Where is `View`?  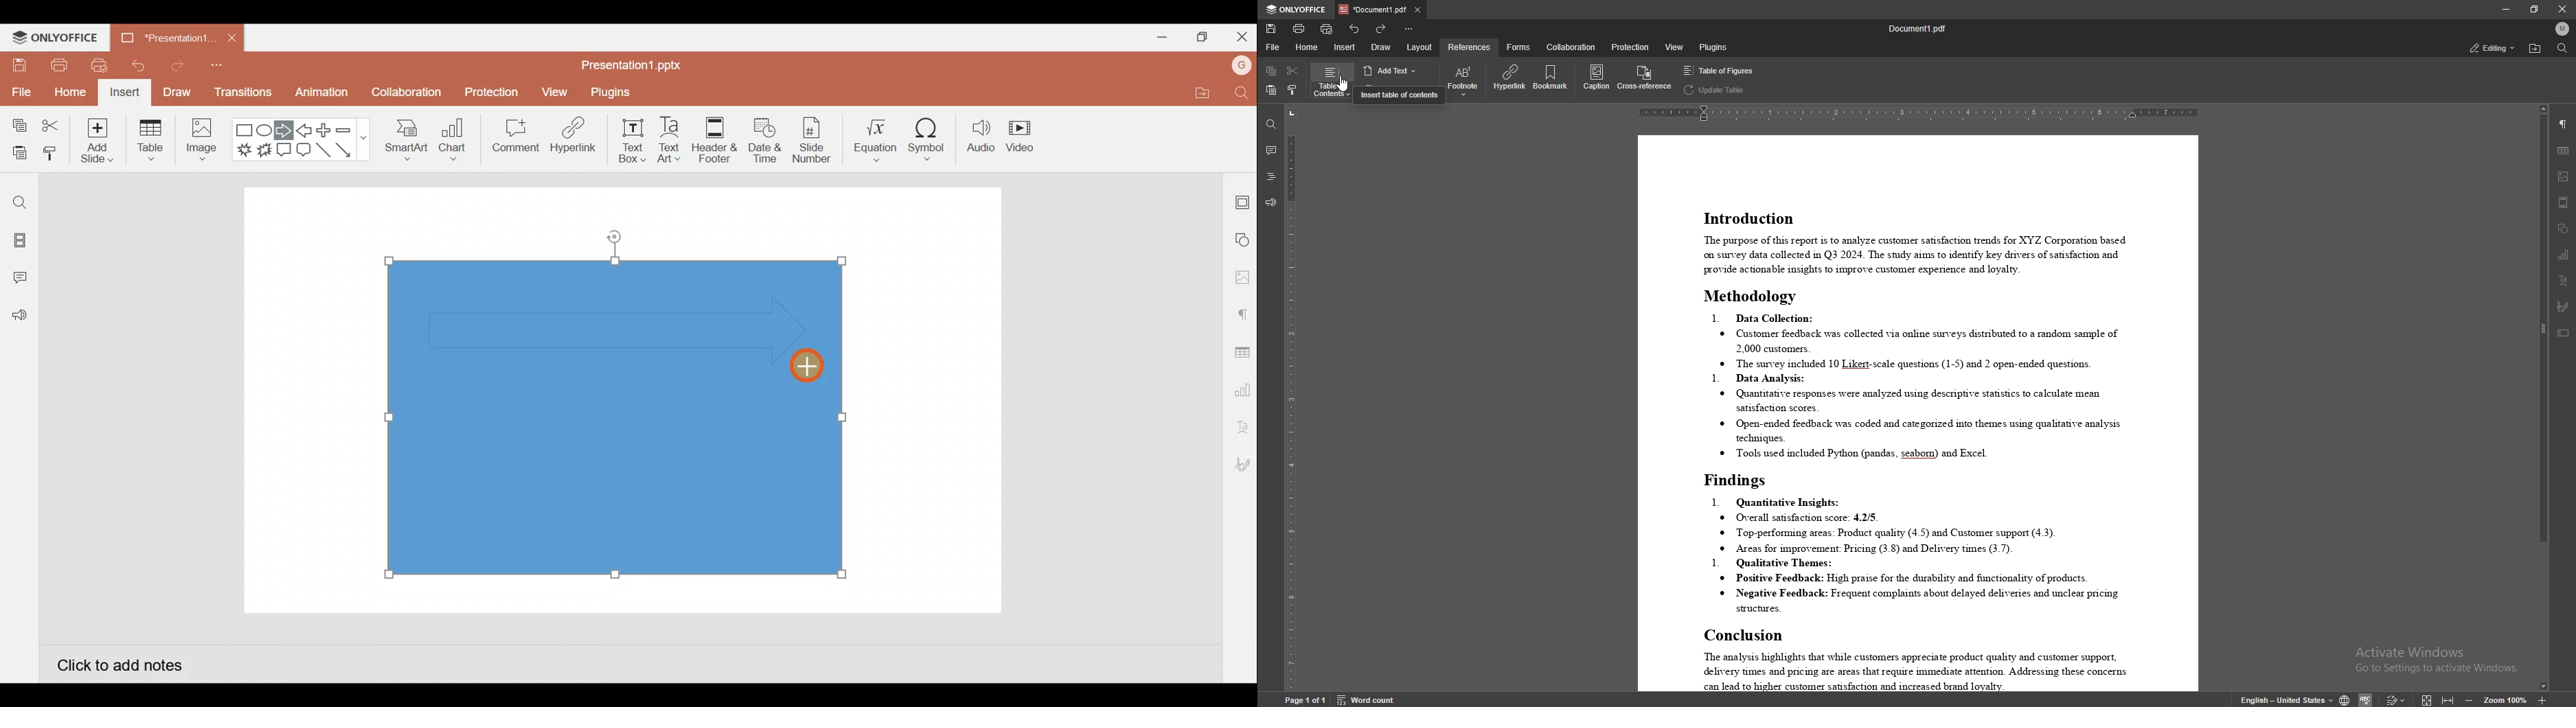
View is located at coordinates (557, 89).